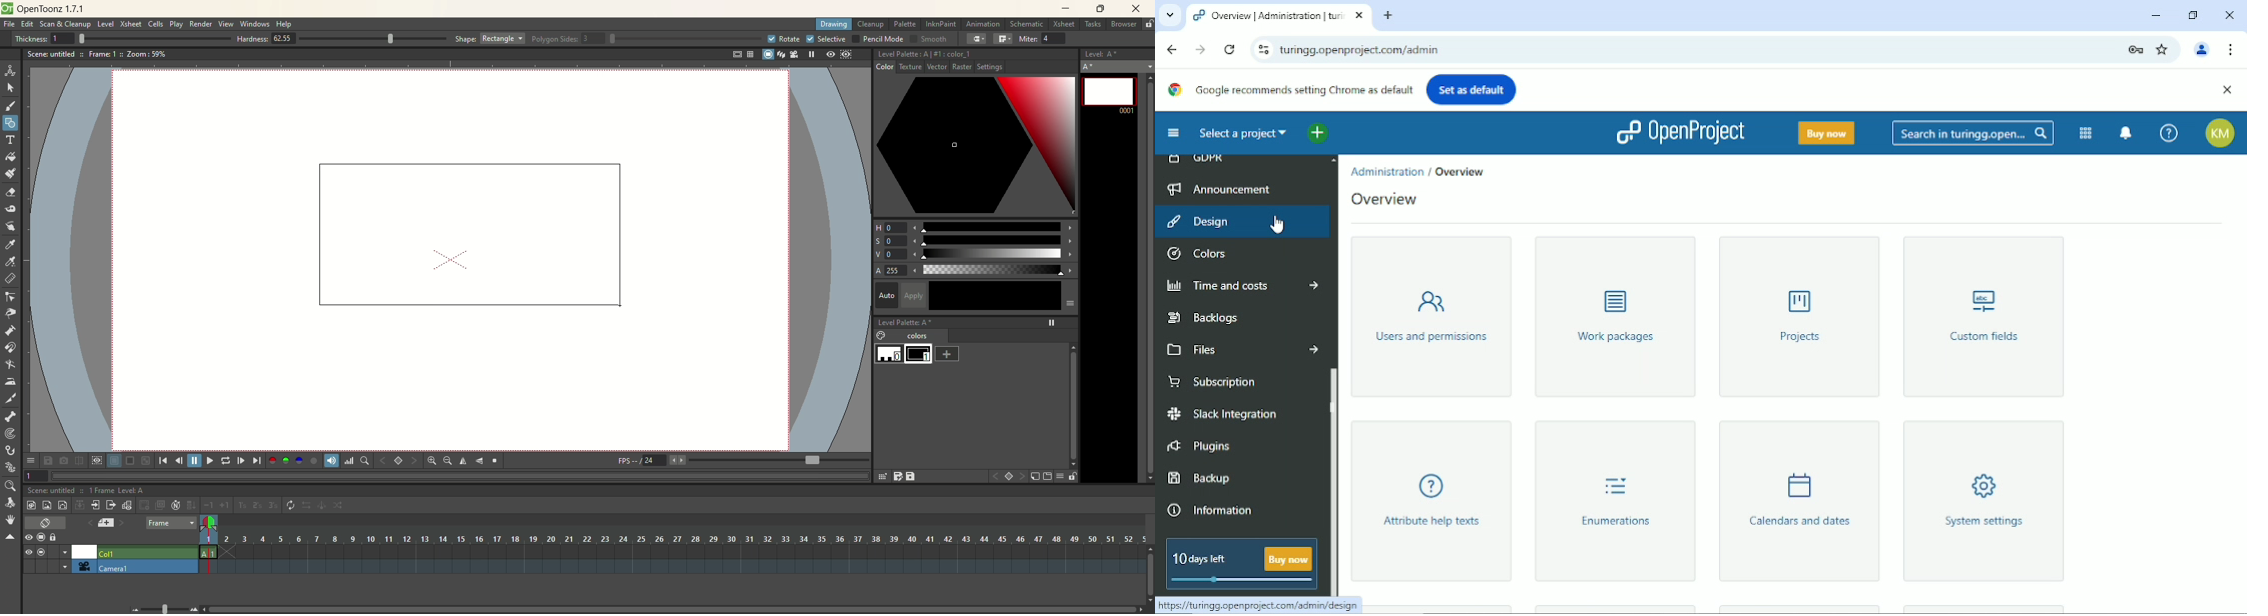 The width and height of the screenshot is (2268, 616). Describe the element at coordinates (1227, 189) in the screenshot. I see `announcement` at that location.